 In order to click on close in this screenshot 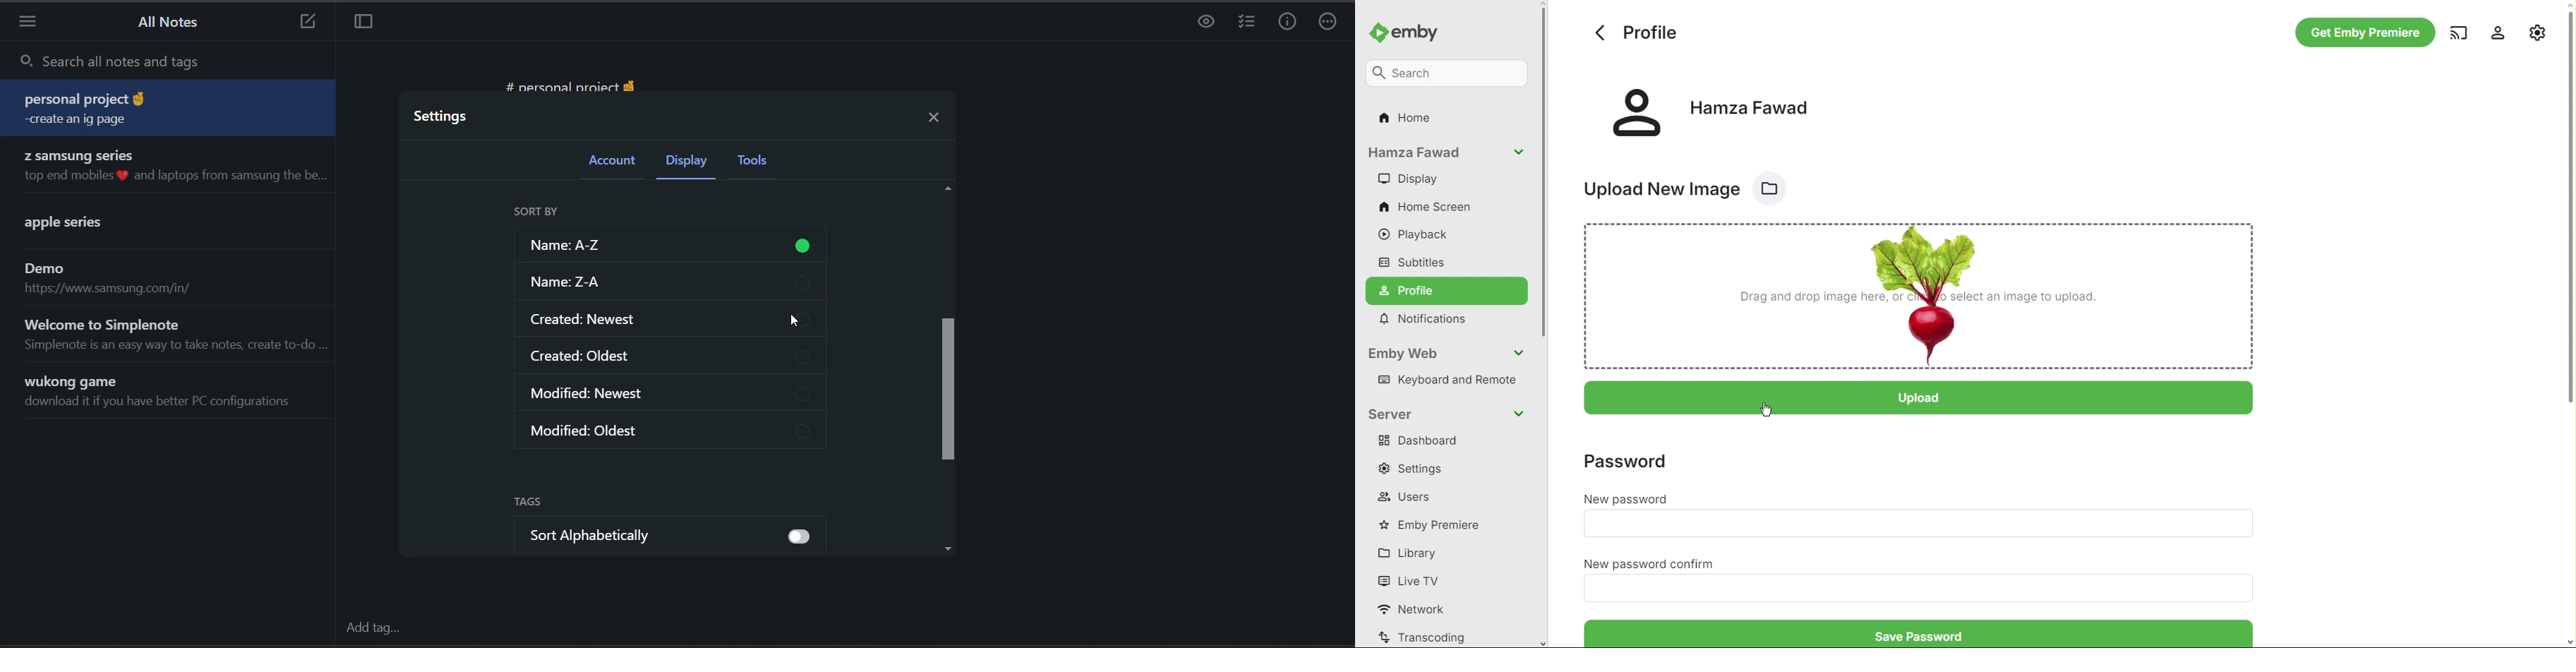, I will do `click(929, 118)`.